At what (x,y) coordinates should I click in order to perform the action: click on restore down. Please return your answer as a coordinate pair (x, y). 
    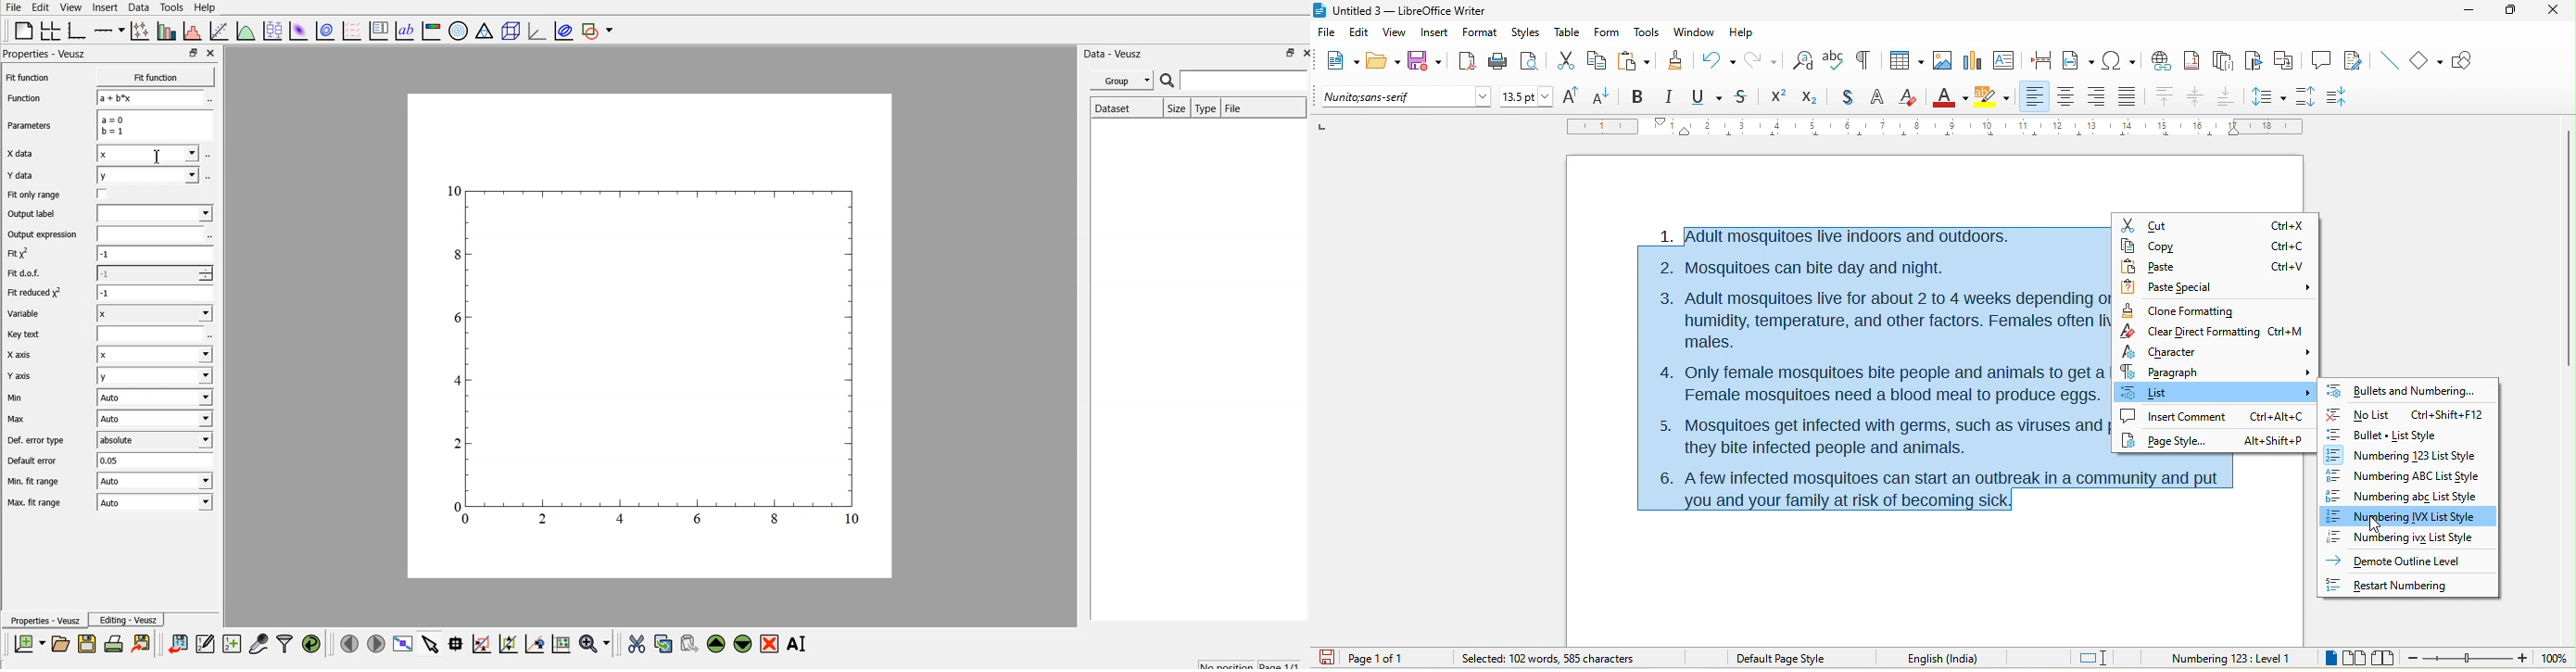
    Looking at the image, I should click on (192, 53).